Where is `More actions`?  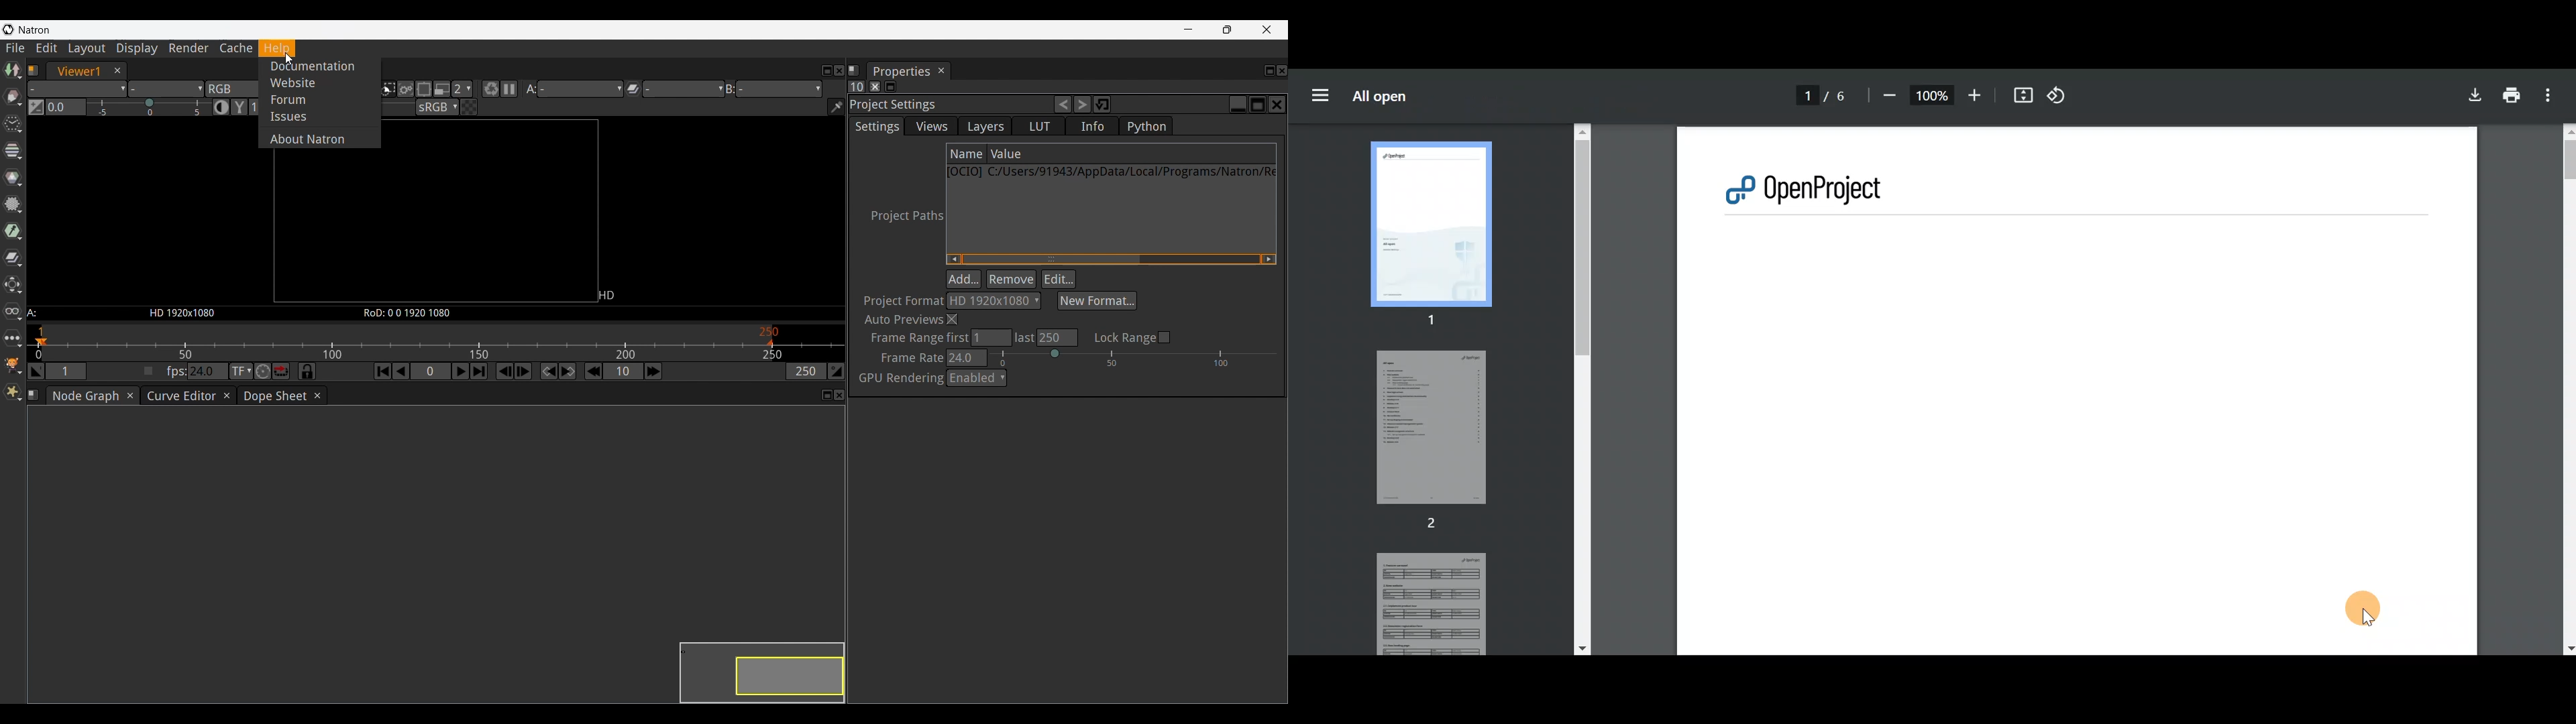
More actions is located at coordinates (2556, 94).